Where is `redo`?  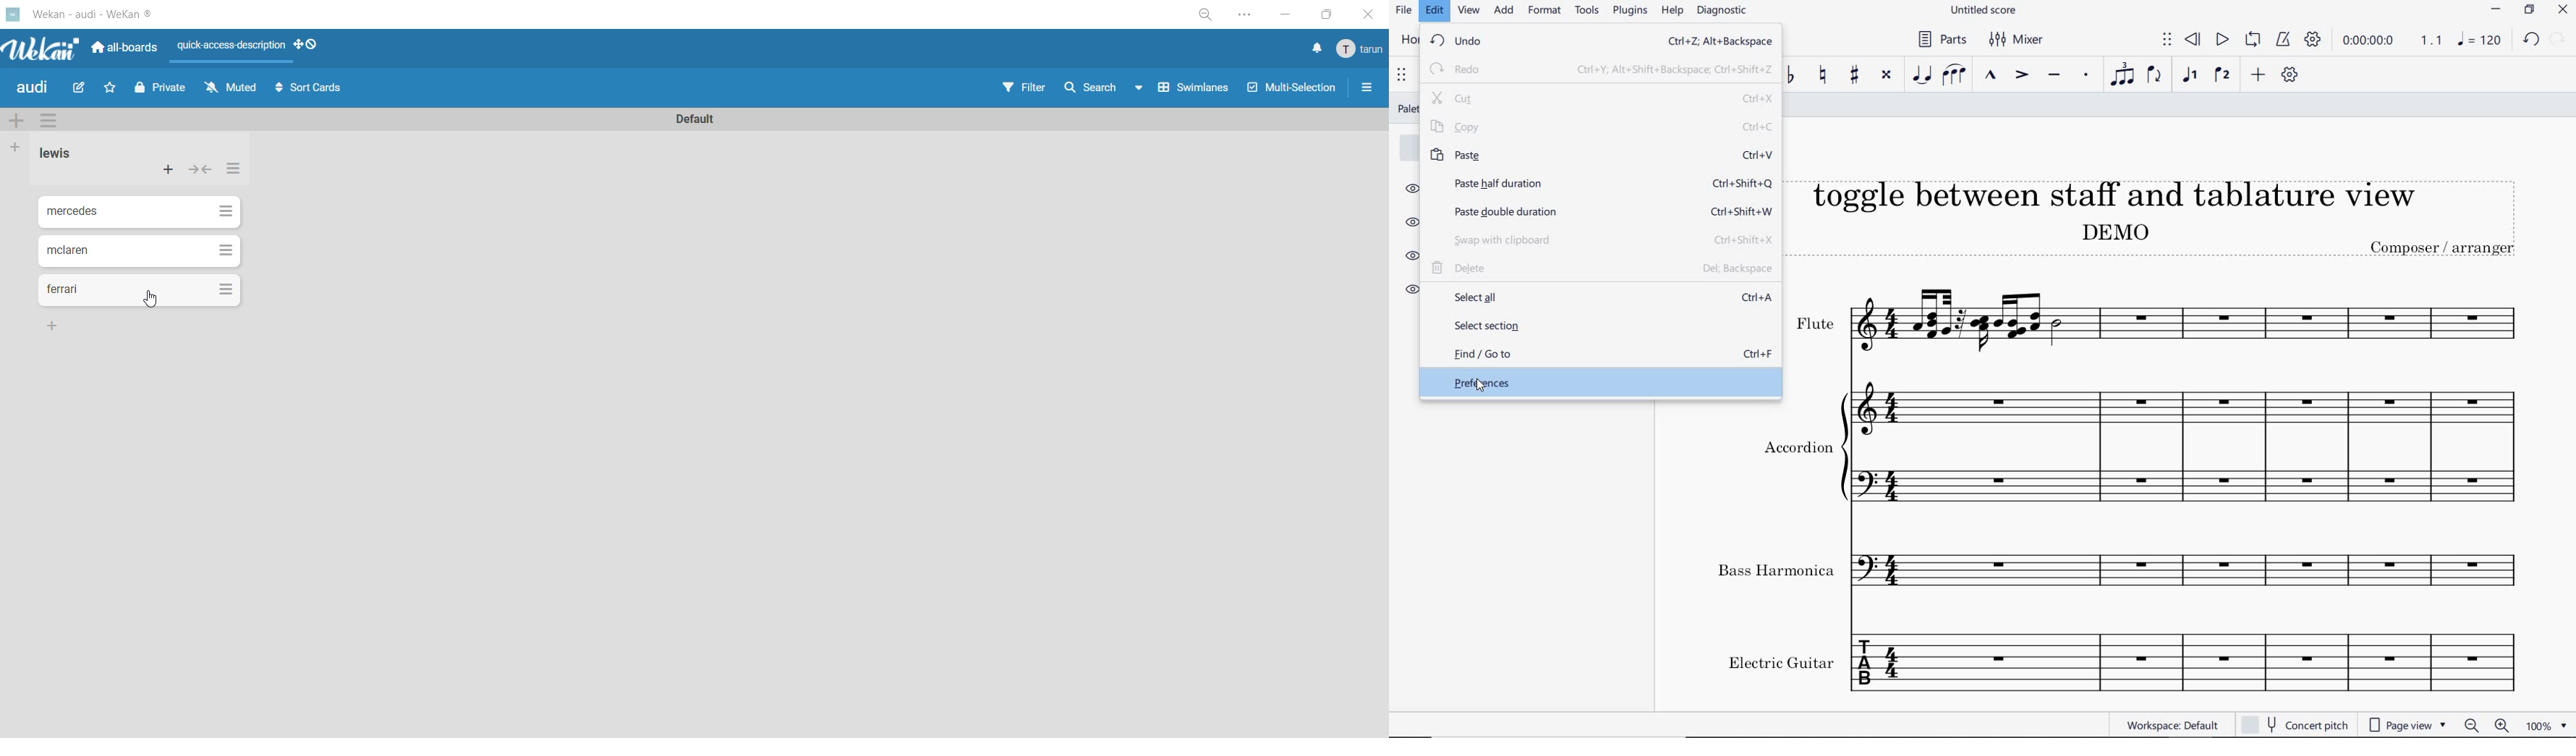
redo is located at coordinates (1600, 69).